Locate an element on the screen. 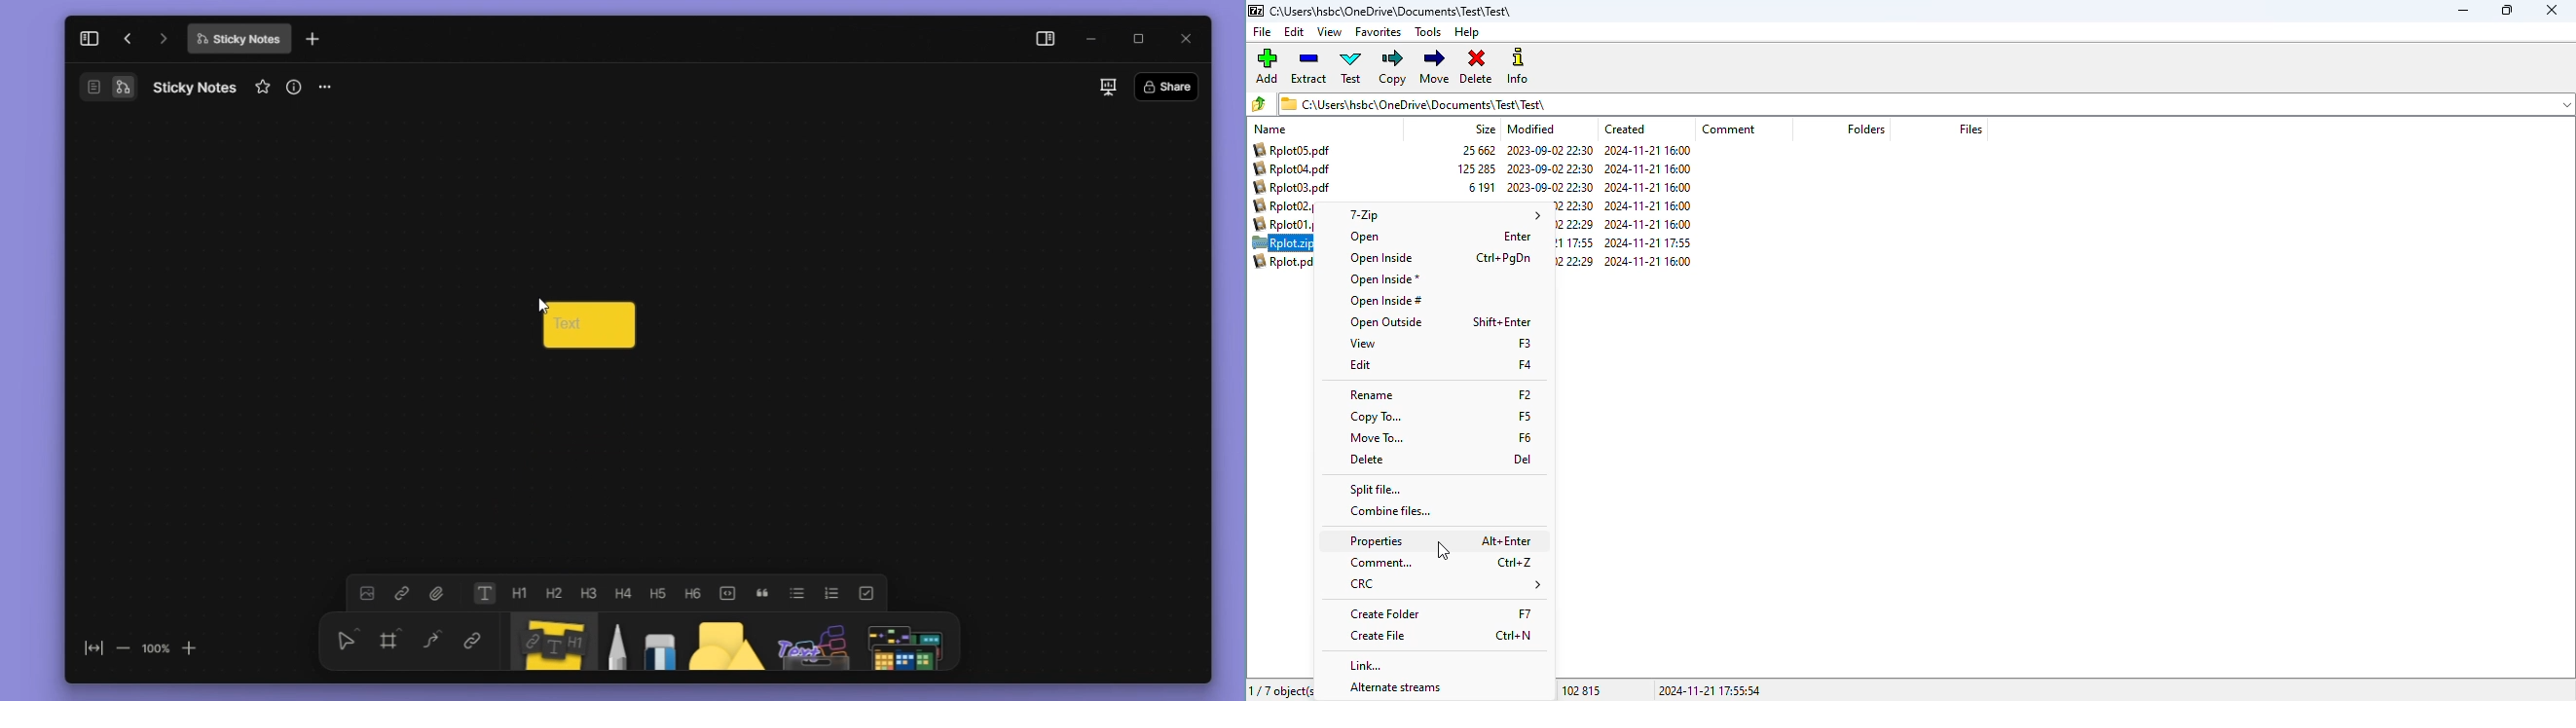 The height and width of the screenshot is (728, 2576). maximize is located at coordinates (2506, 10).